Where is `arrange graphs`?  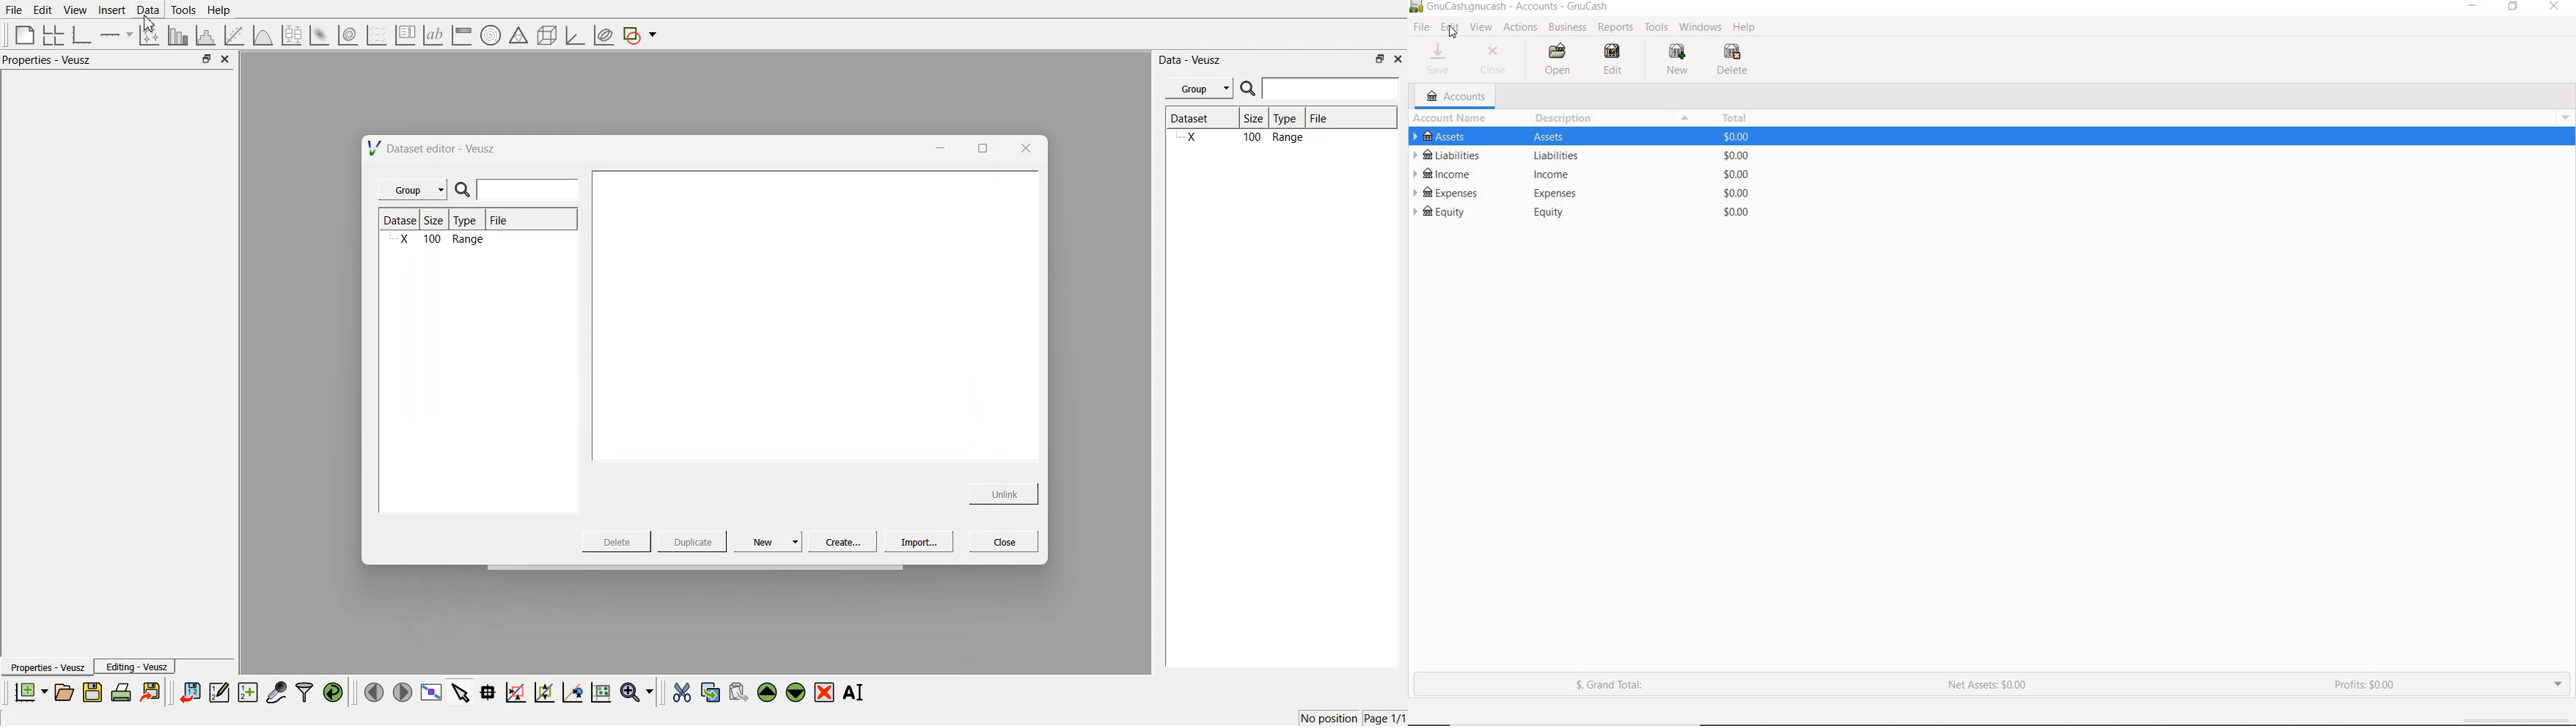
arrange graphs is located at coordinates (51, 34).